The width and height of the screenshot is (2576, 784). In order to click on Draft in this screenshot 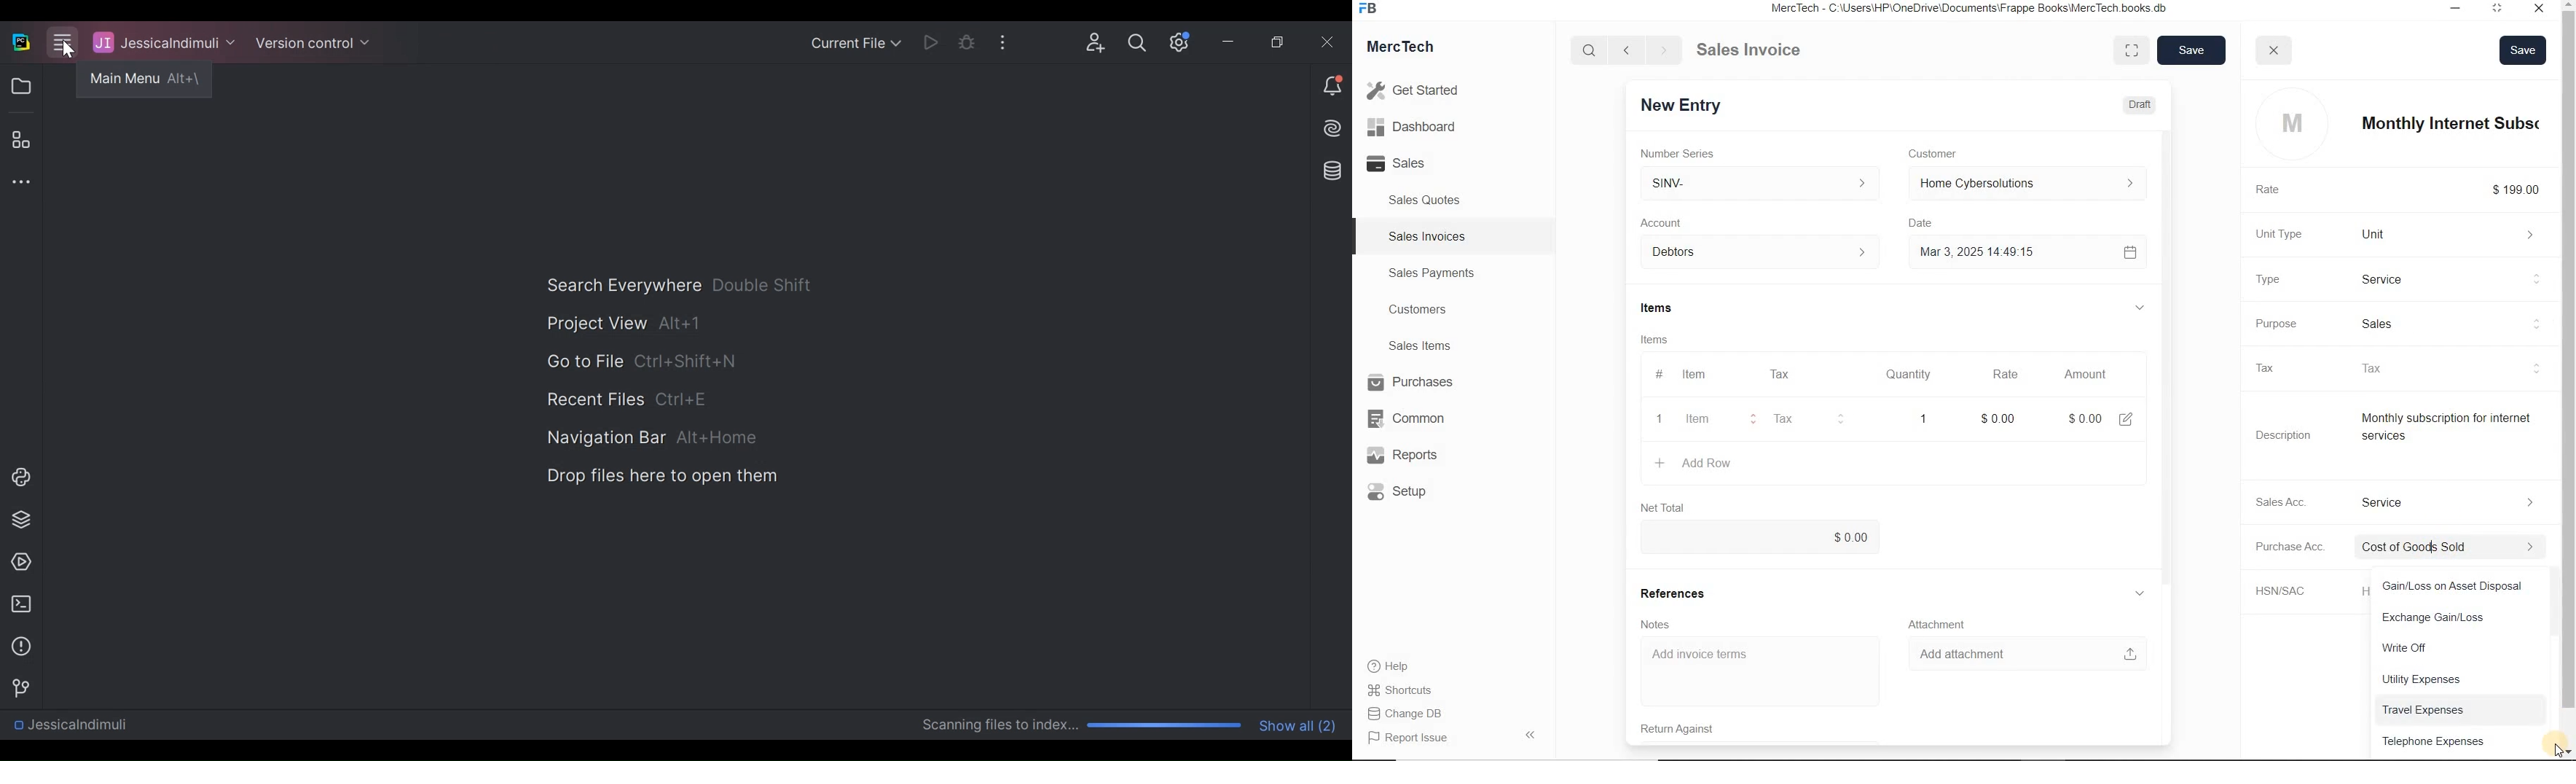, I will do `click(2140, 104)`.